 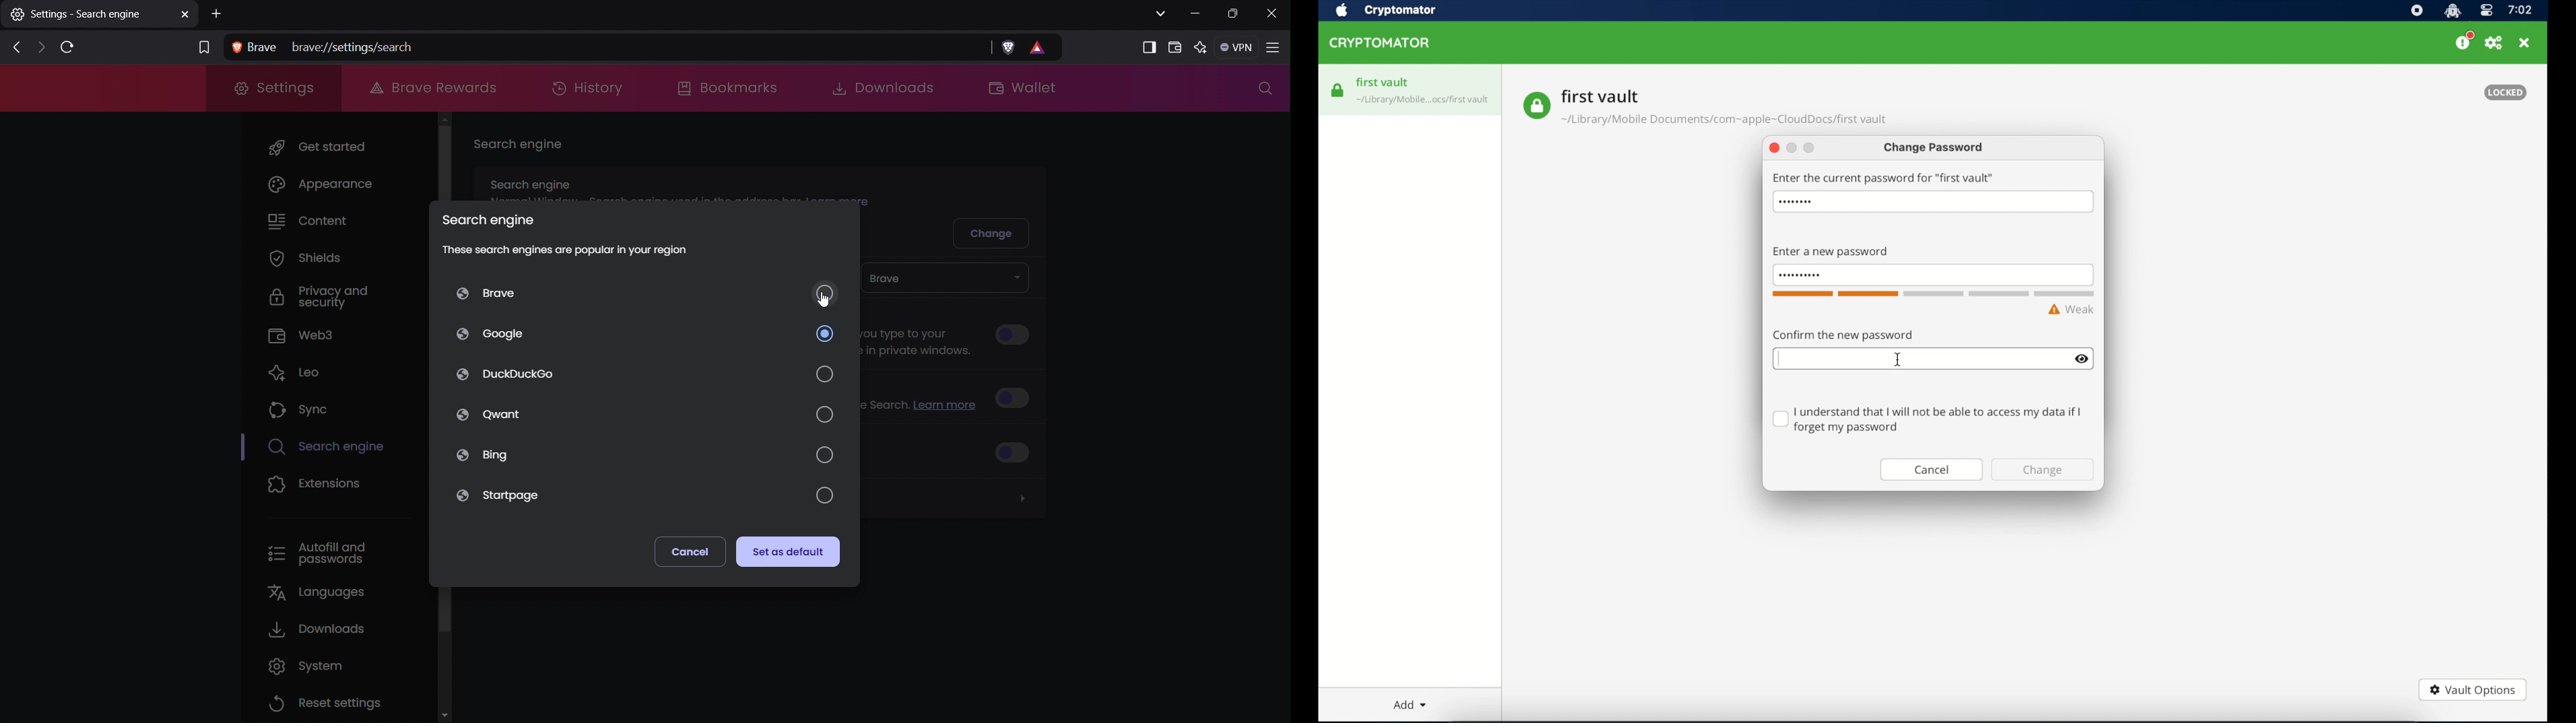 I want to click on Qwant, so click(x=645, y=413).